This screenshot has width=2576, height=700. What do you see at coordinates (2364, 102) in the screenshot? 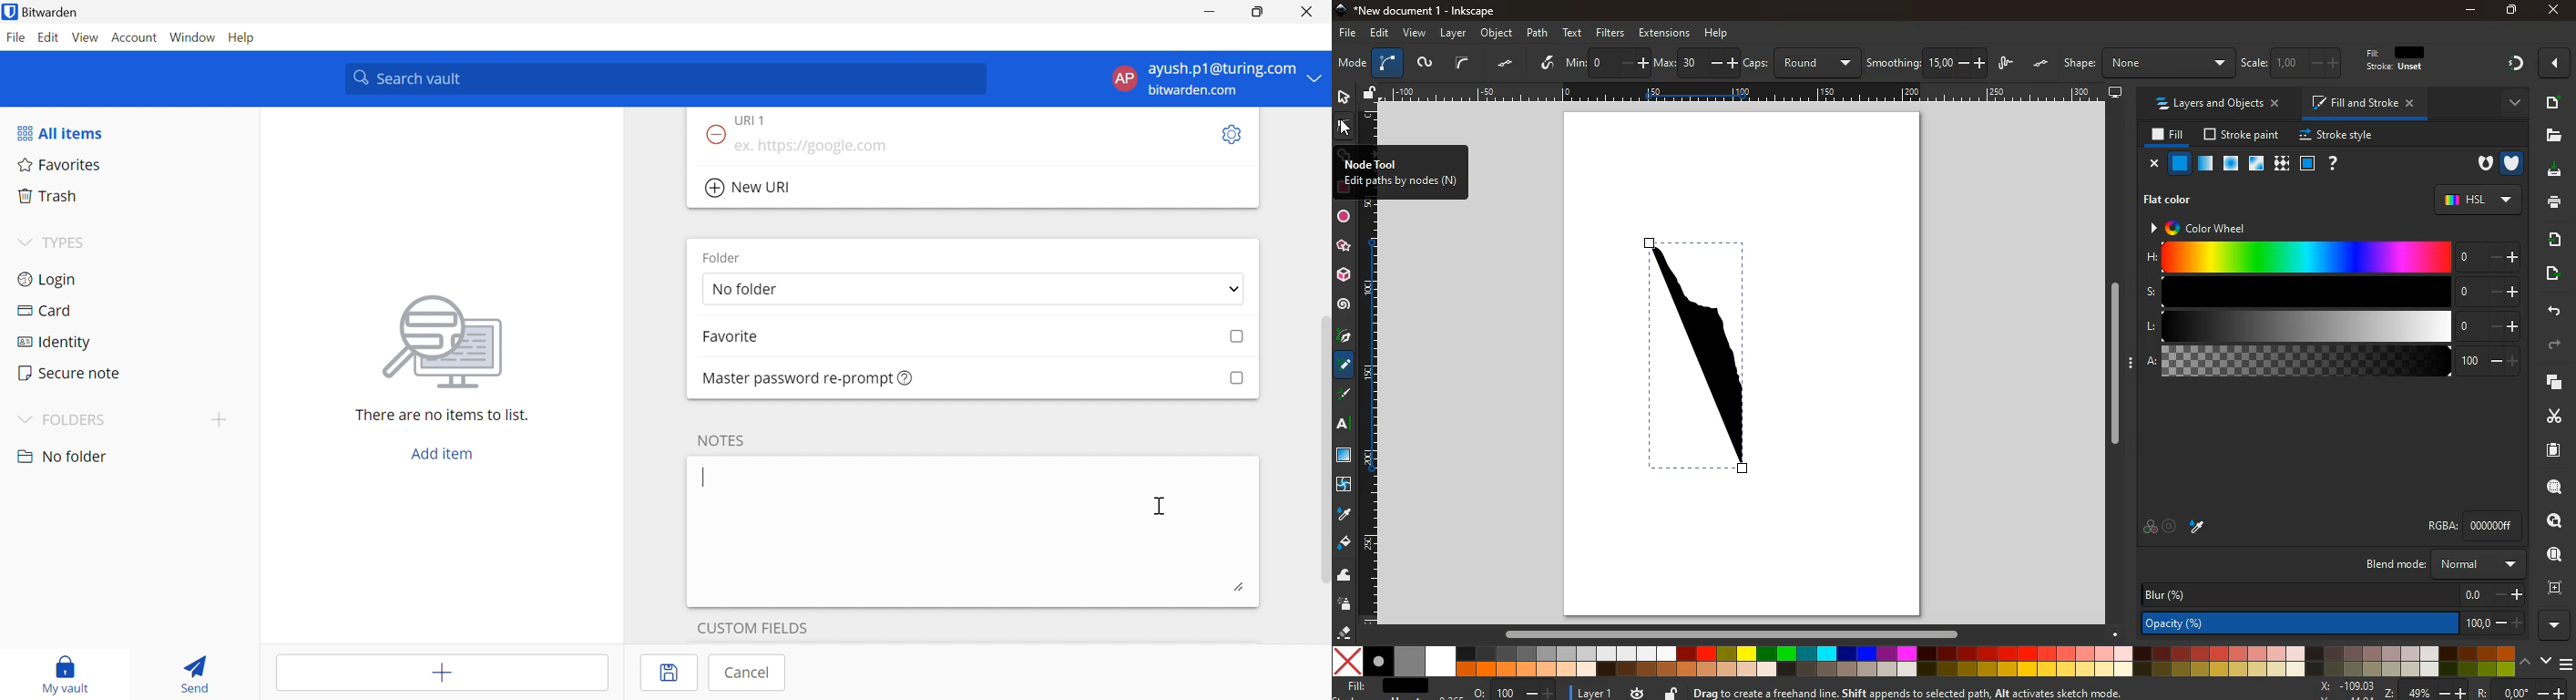
I see `fill and stroke` at bounding box center [2364, 102].